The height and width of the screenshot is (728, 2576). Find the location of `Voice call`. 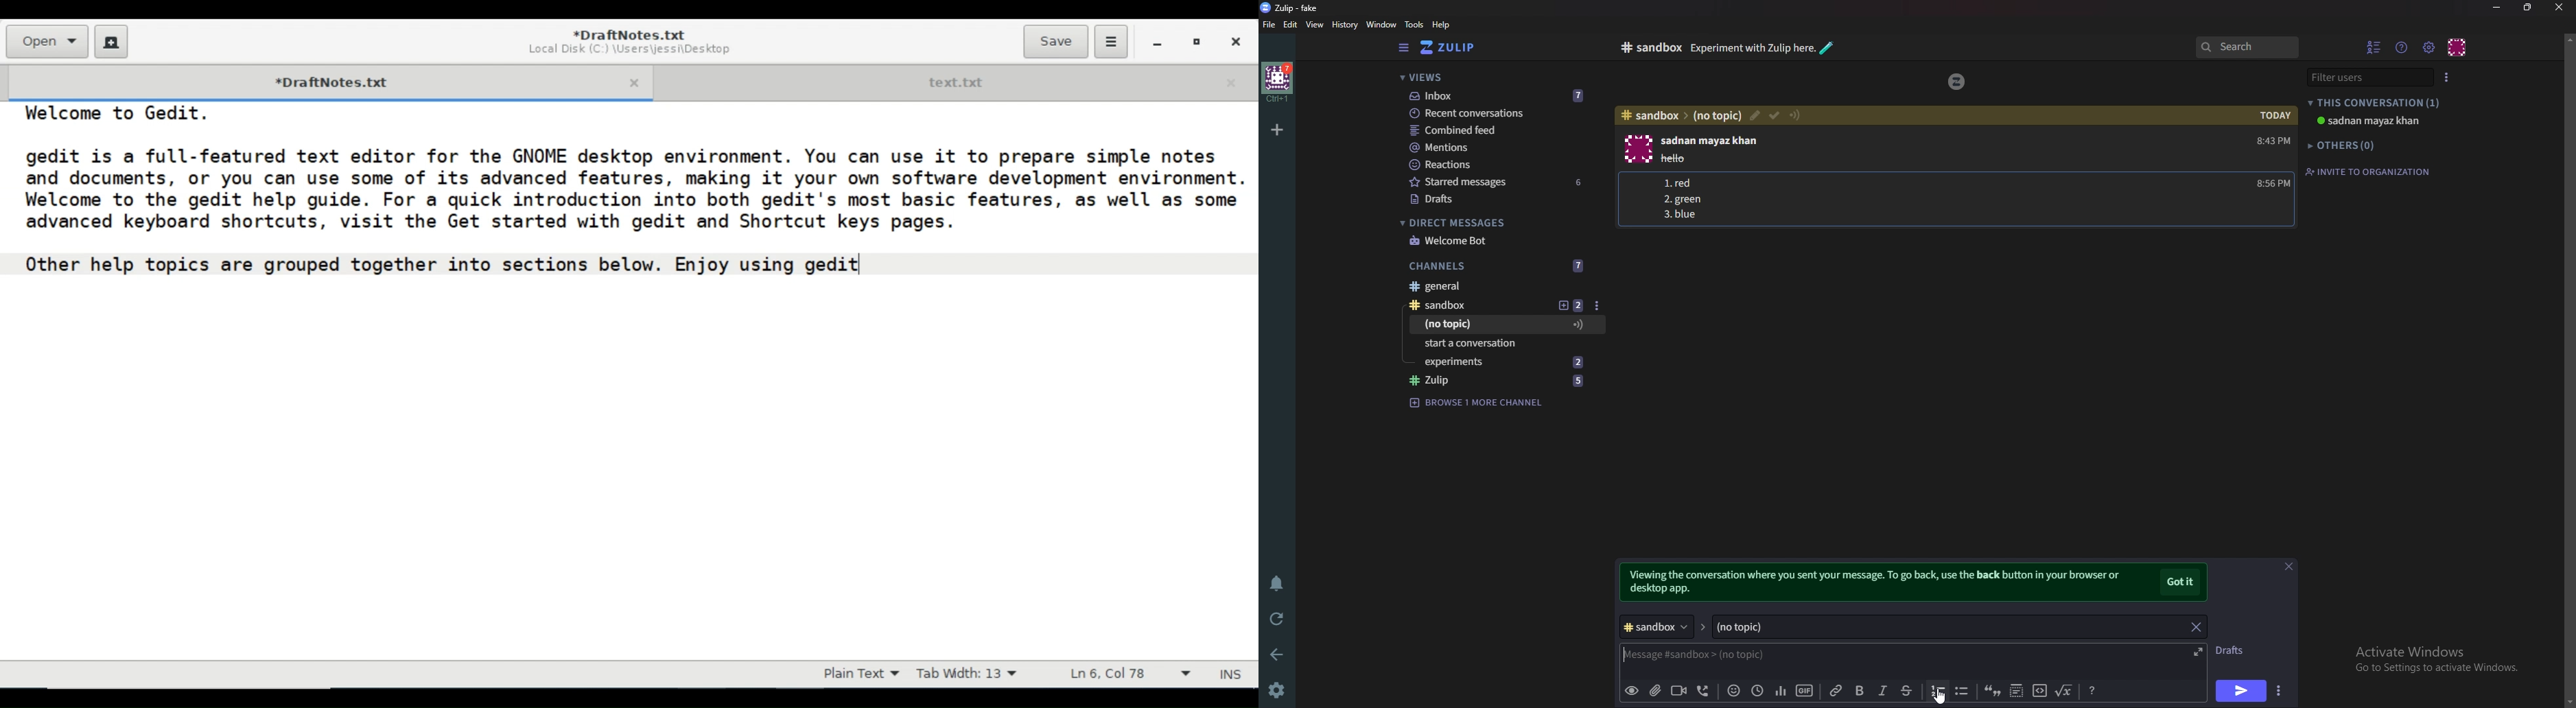

Voice call is located at coordinates (1701, 692).